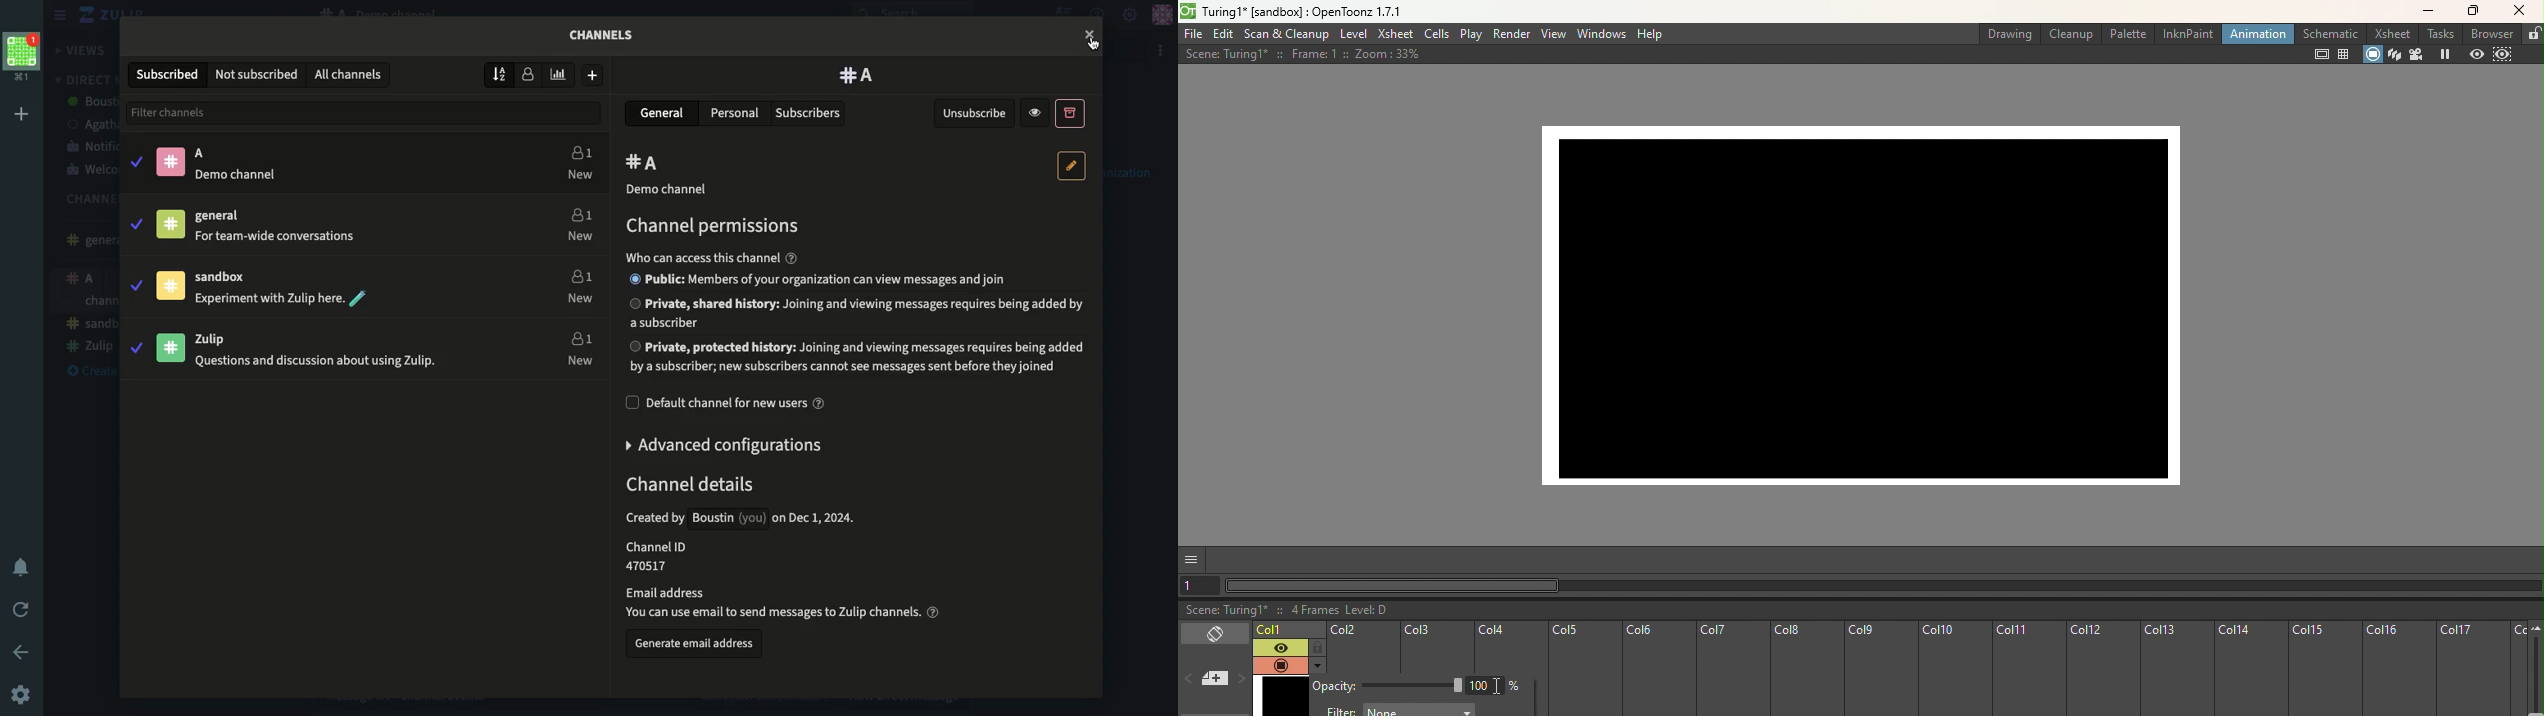 Image resolution: width=2548 pixels, height=728 pixels. I want to click on Camera stand visibility toggle, so click(1279, 665).